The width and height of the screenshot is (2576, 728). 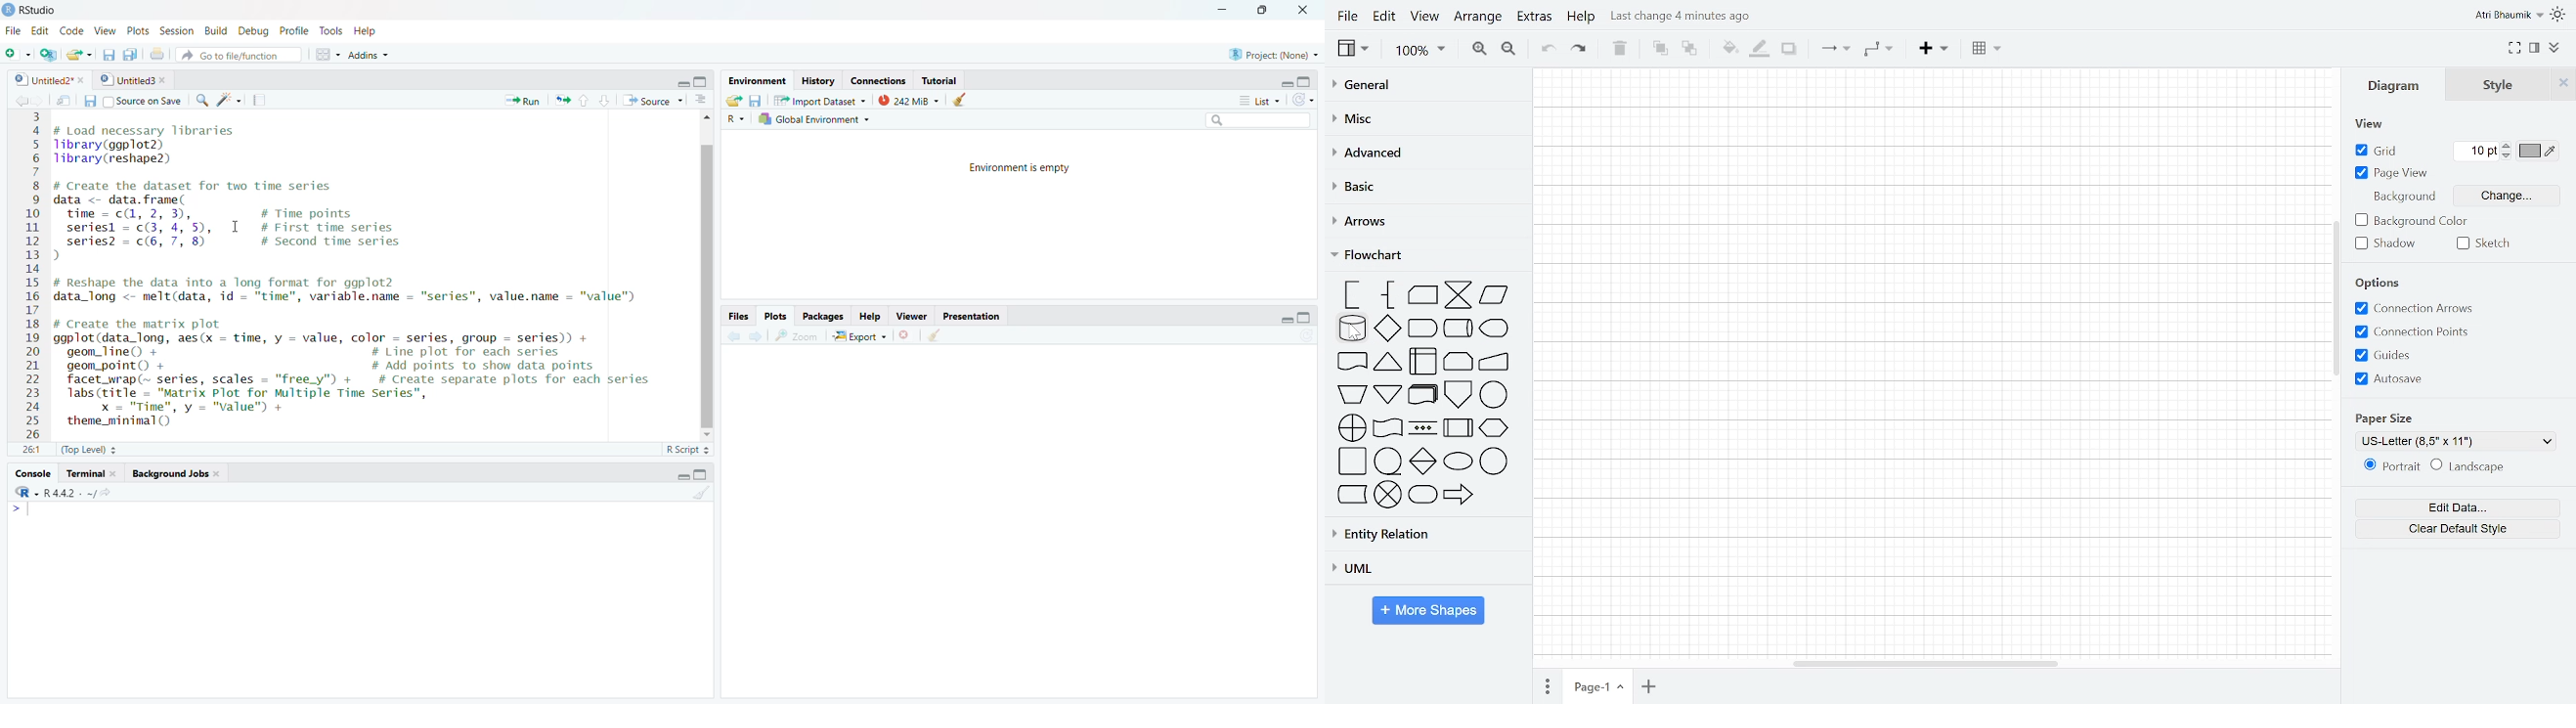 What do you see at coordinates (1223, 10) in the screenshot?
I see `Minimize` at bounding box center [1223, 10].